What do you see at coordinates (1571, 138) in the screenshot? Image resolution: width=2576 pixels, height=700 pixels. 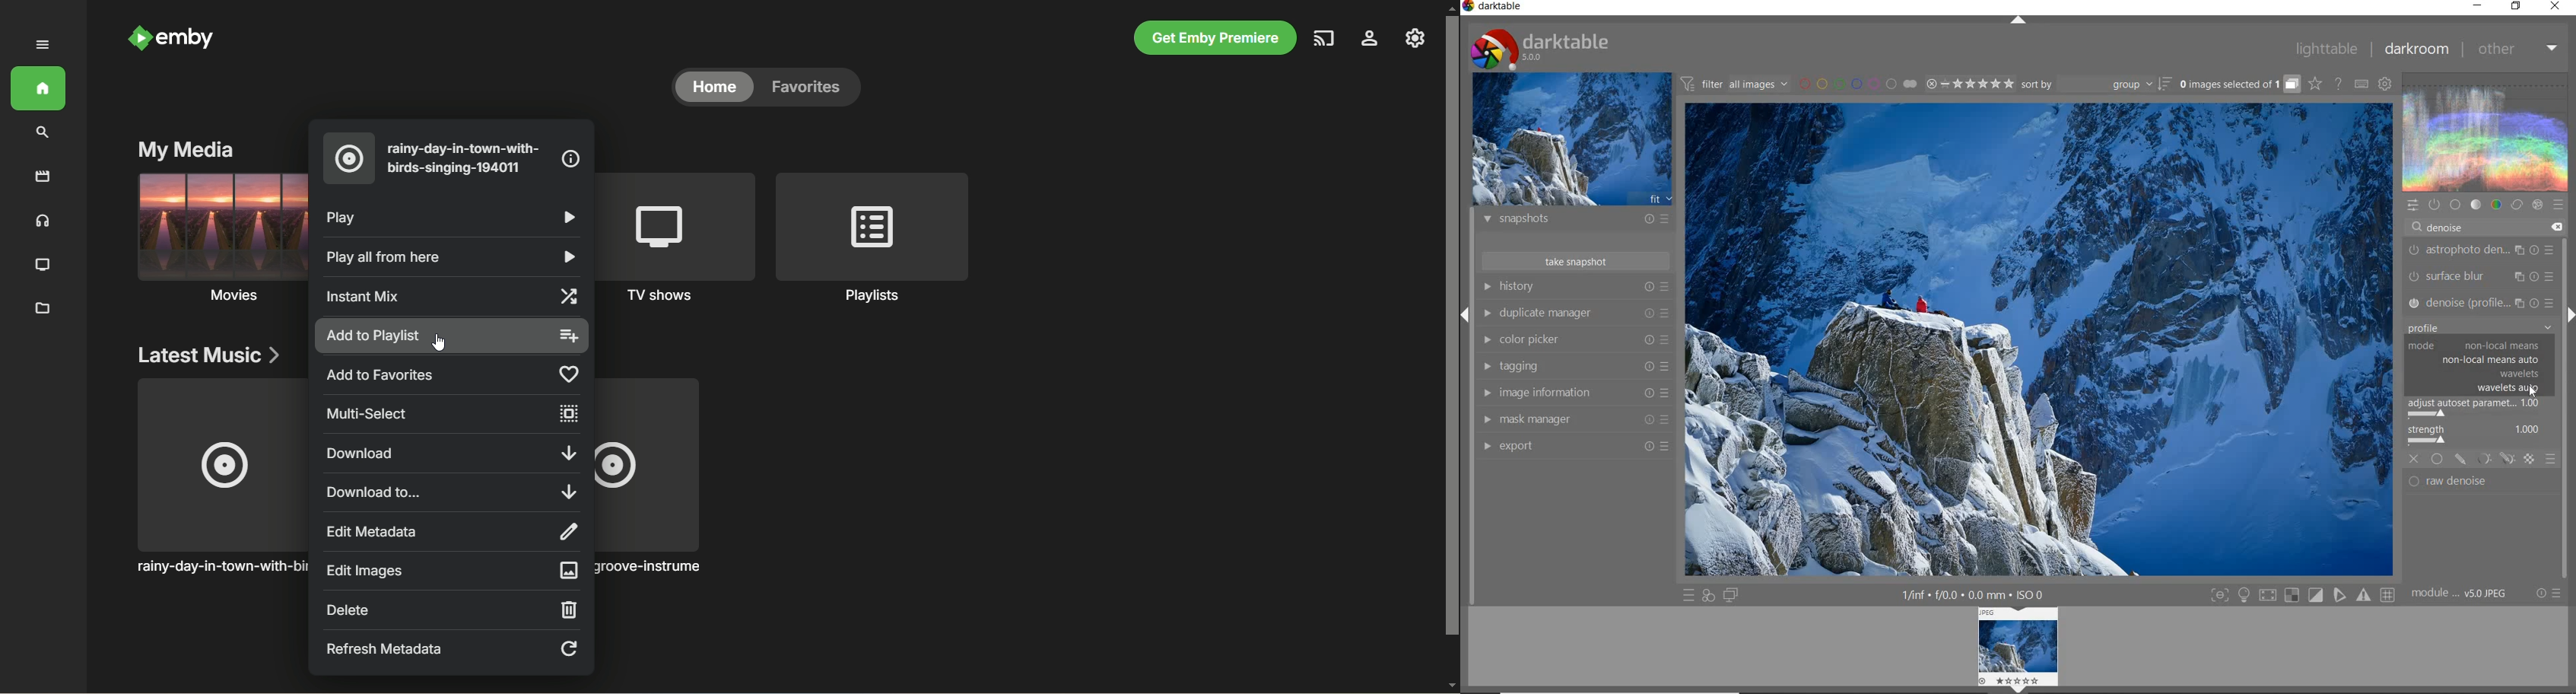 I see `image preview` at bounding box center [1571, 138].